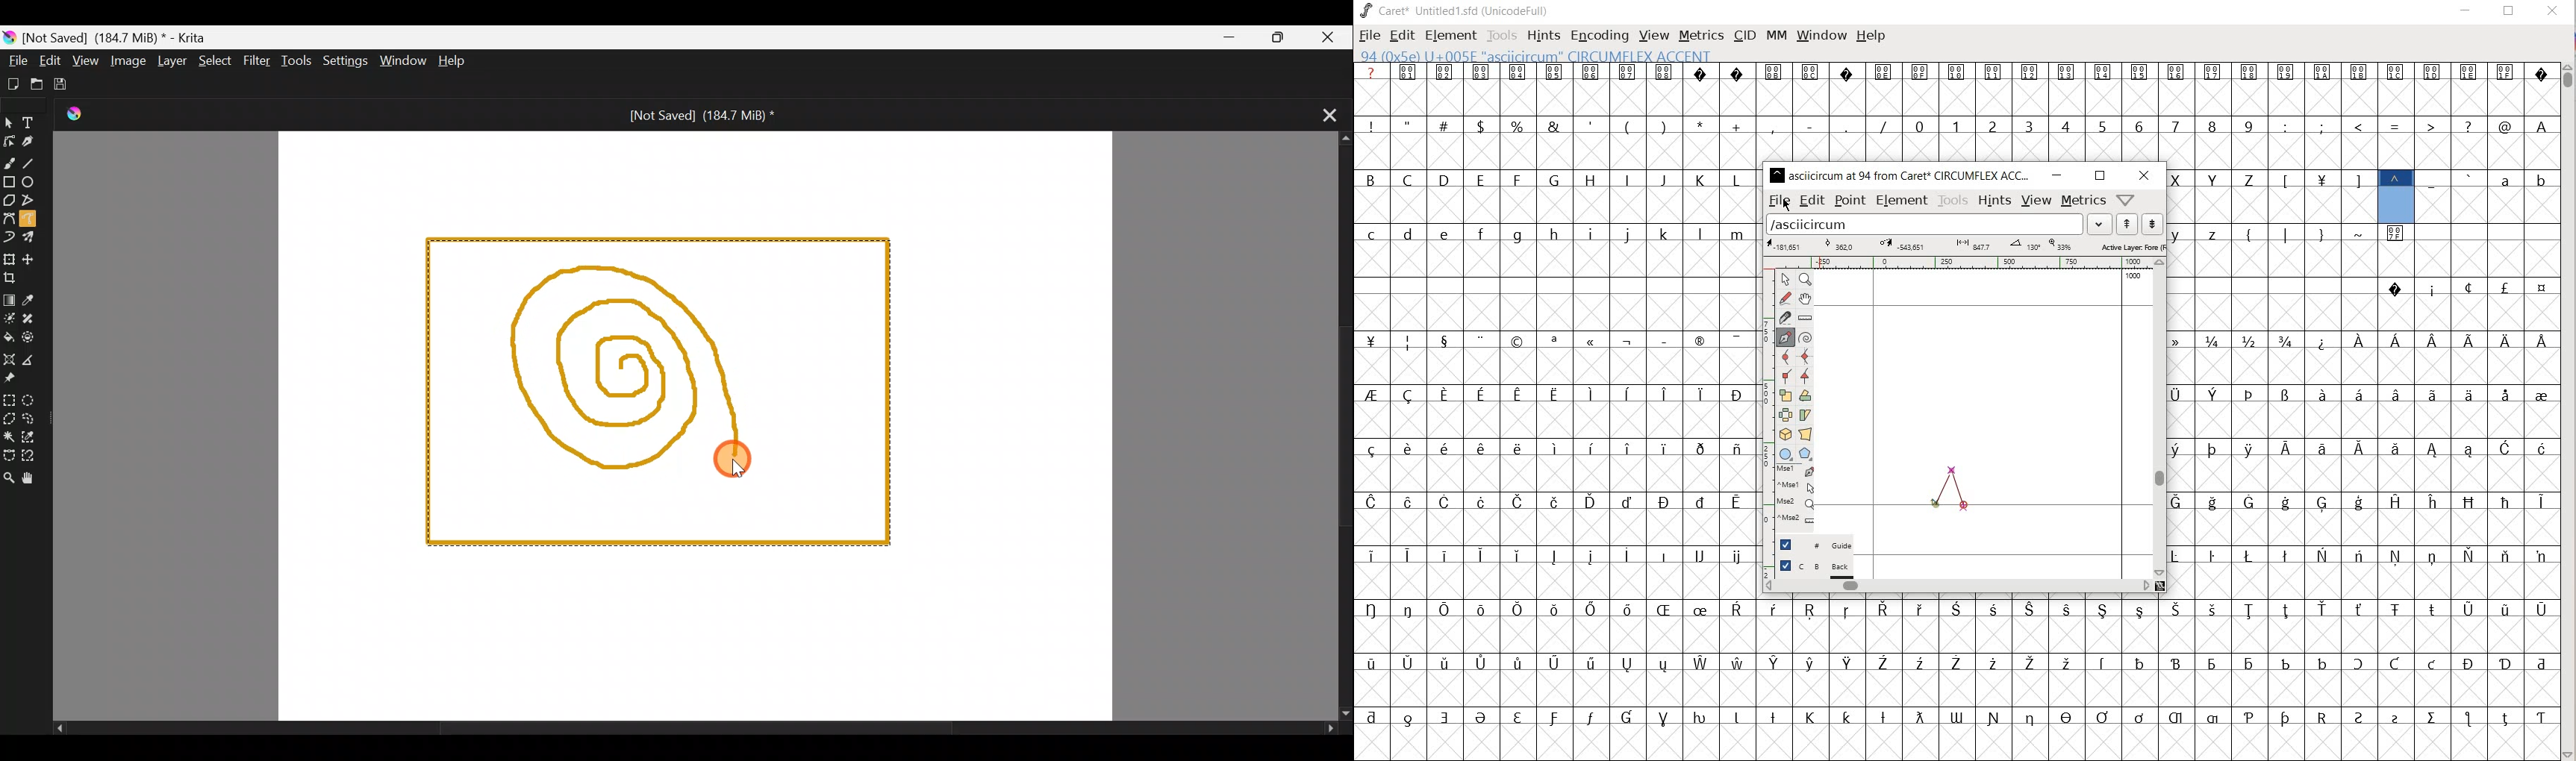  I want to click on Image, so click(132, 61).